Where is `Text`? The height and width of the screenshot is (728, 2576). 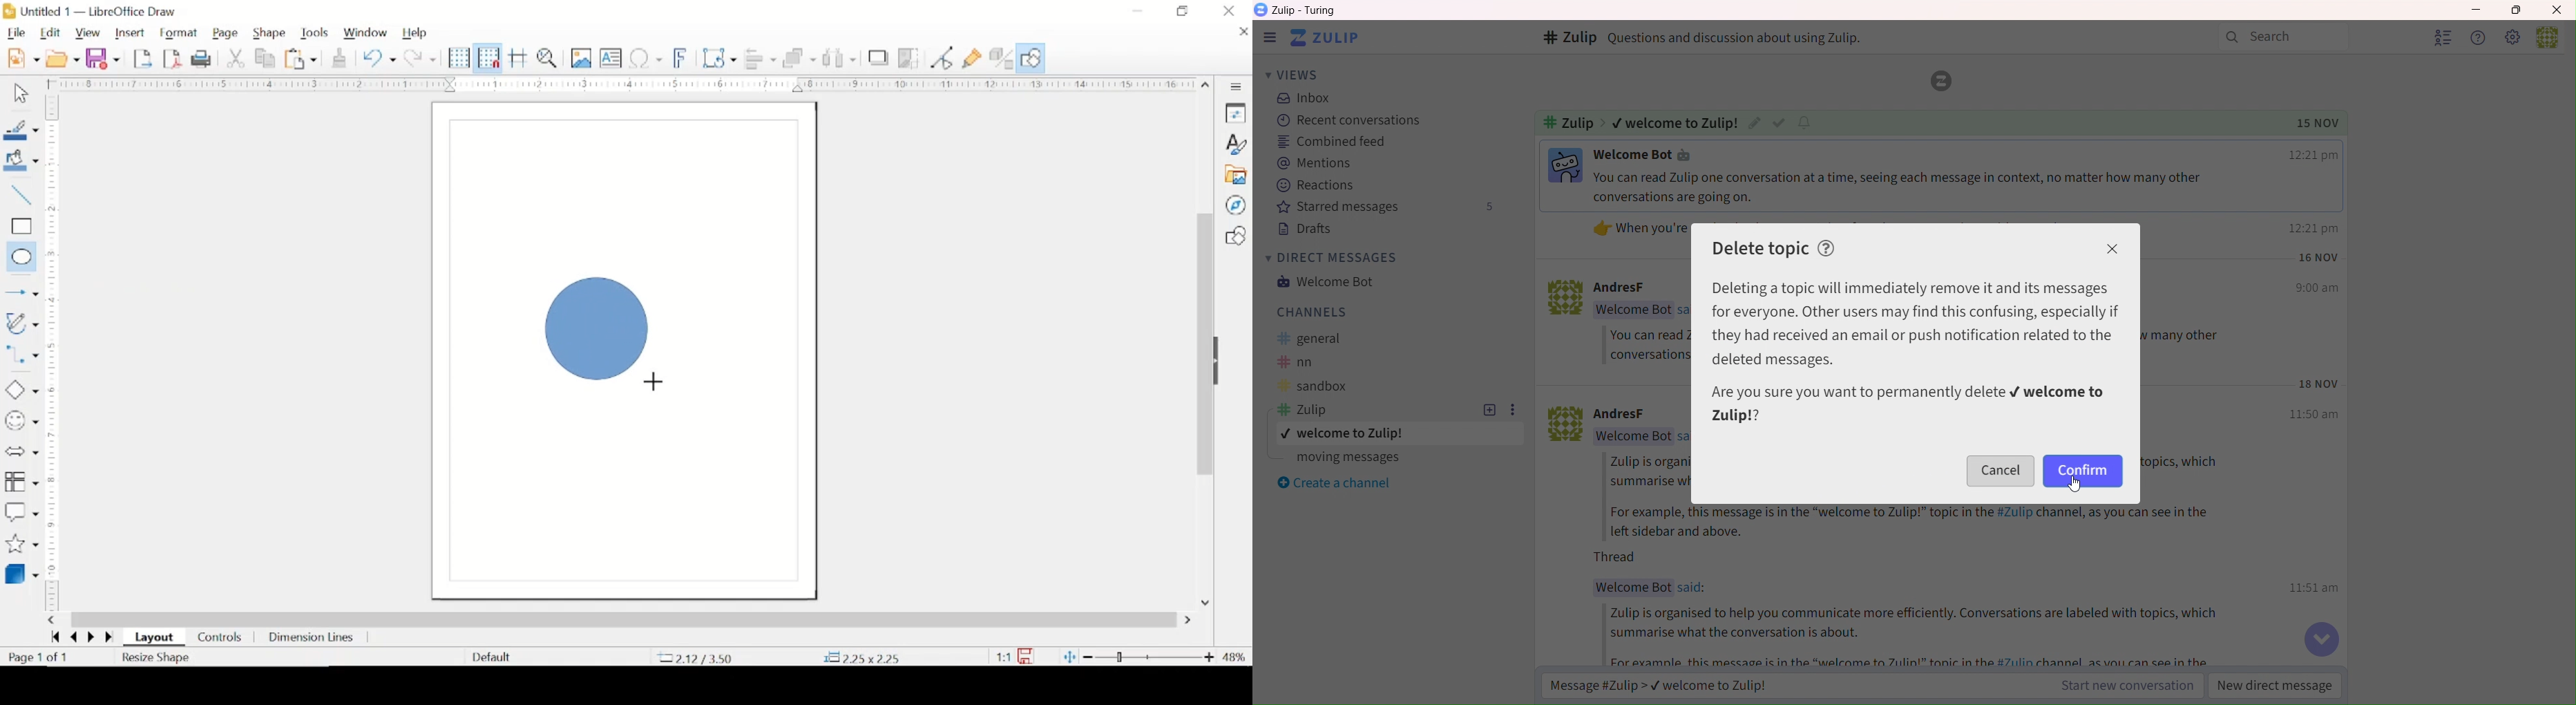
Text is located at coordinates (1648, 346).